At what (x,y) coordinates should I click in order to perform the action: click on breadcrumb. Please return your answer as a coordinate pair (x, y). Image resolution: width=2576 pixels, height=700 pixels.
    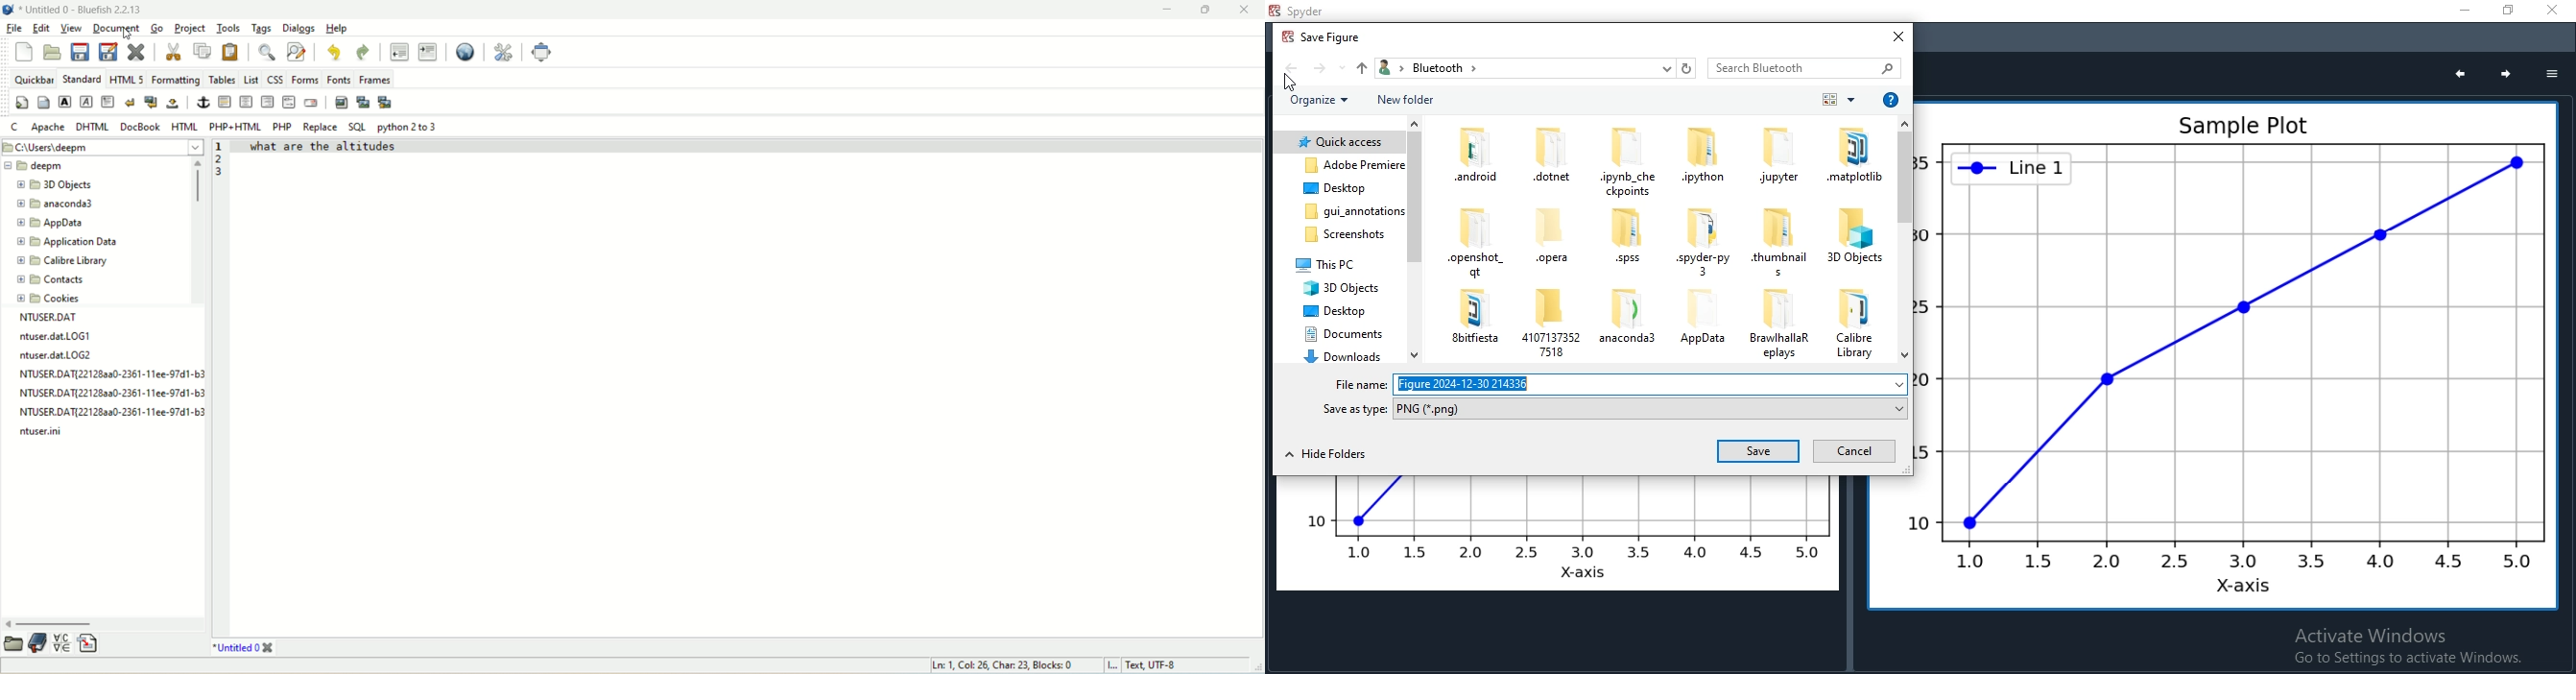
    Looking at the image, I should click on (1535, 68).